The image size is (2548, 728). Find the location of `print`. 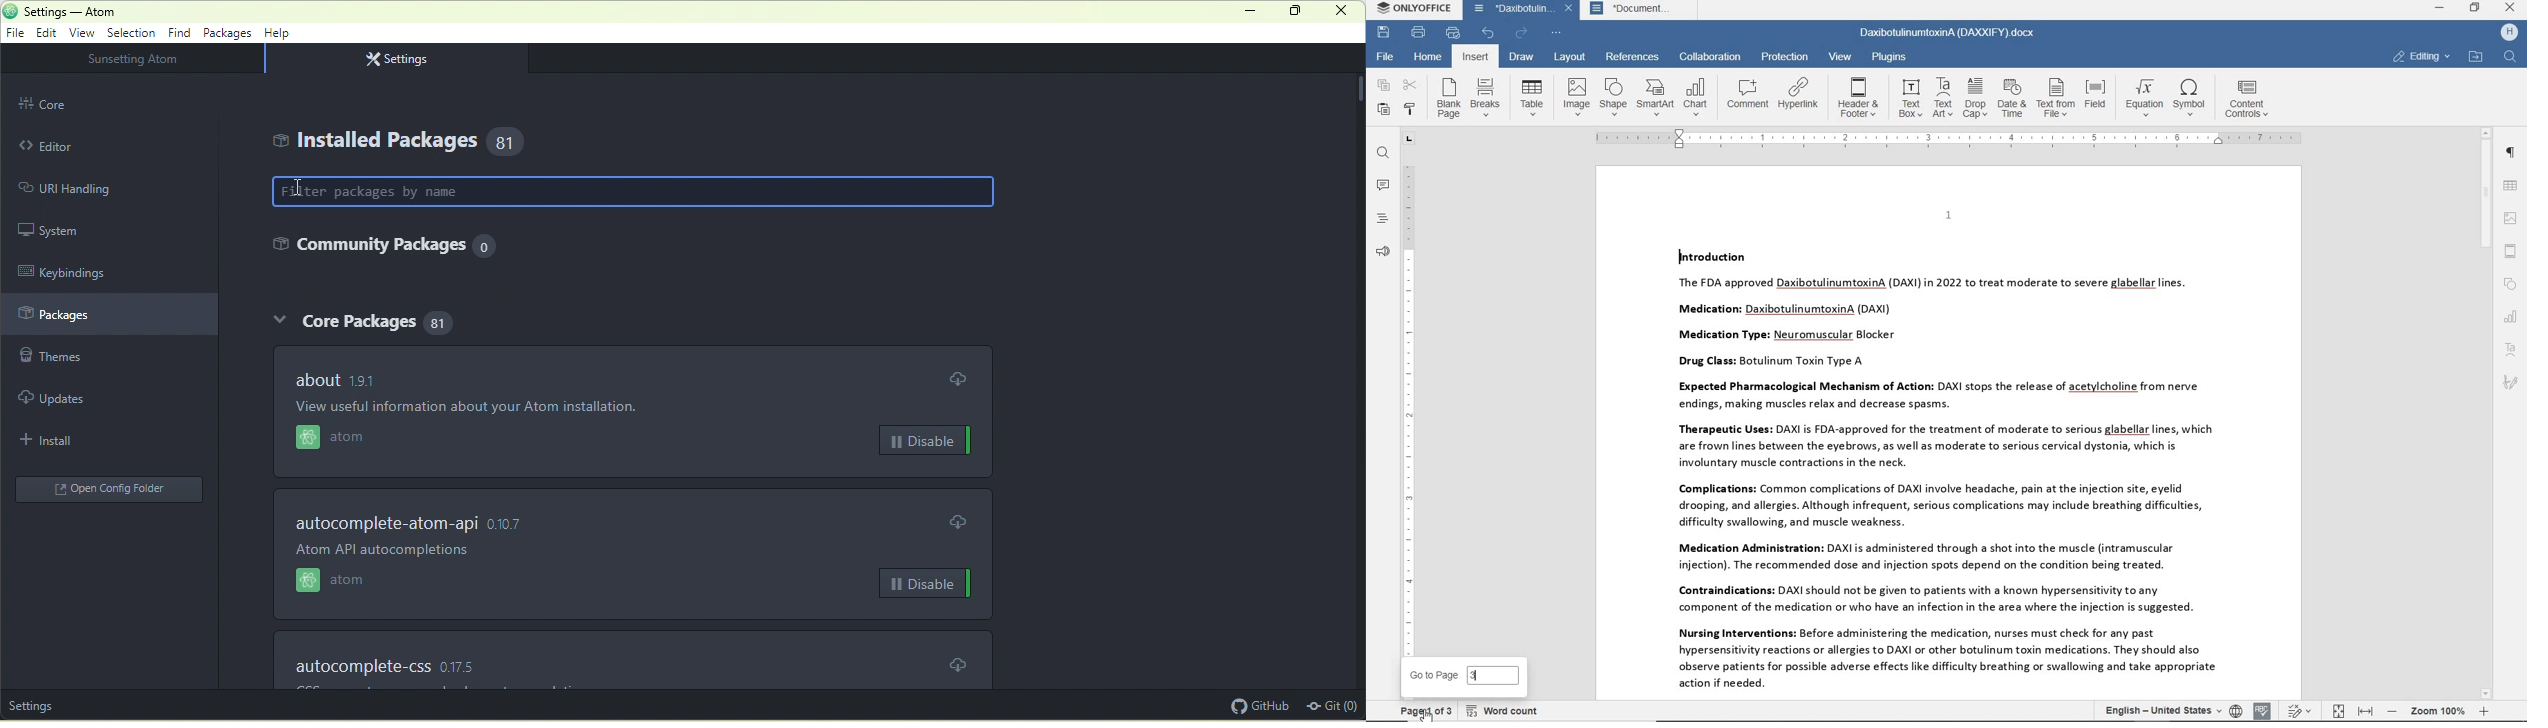

print is located at coordinates (1419, 33).